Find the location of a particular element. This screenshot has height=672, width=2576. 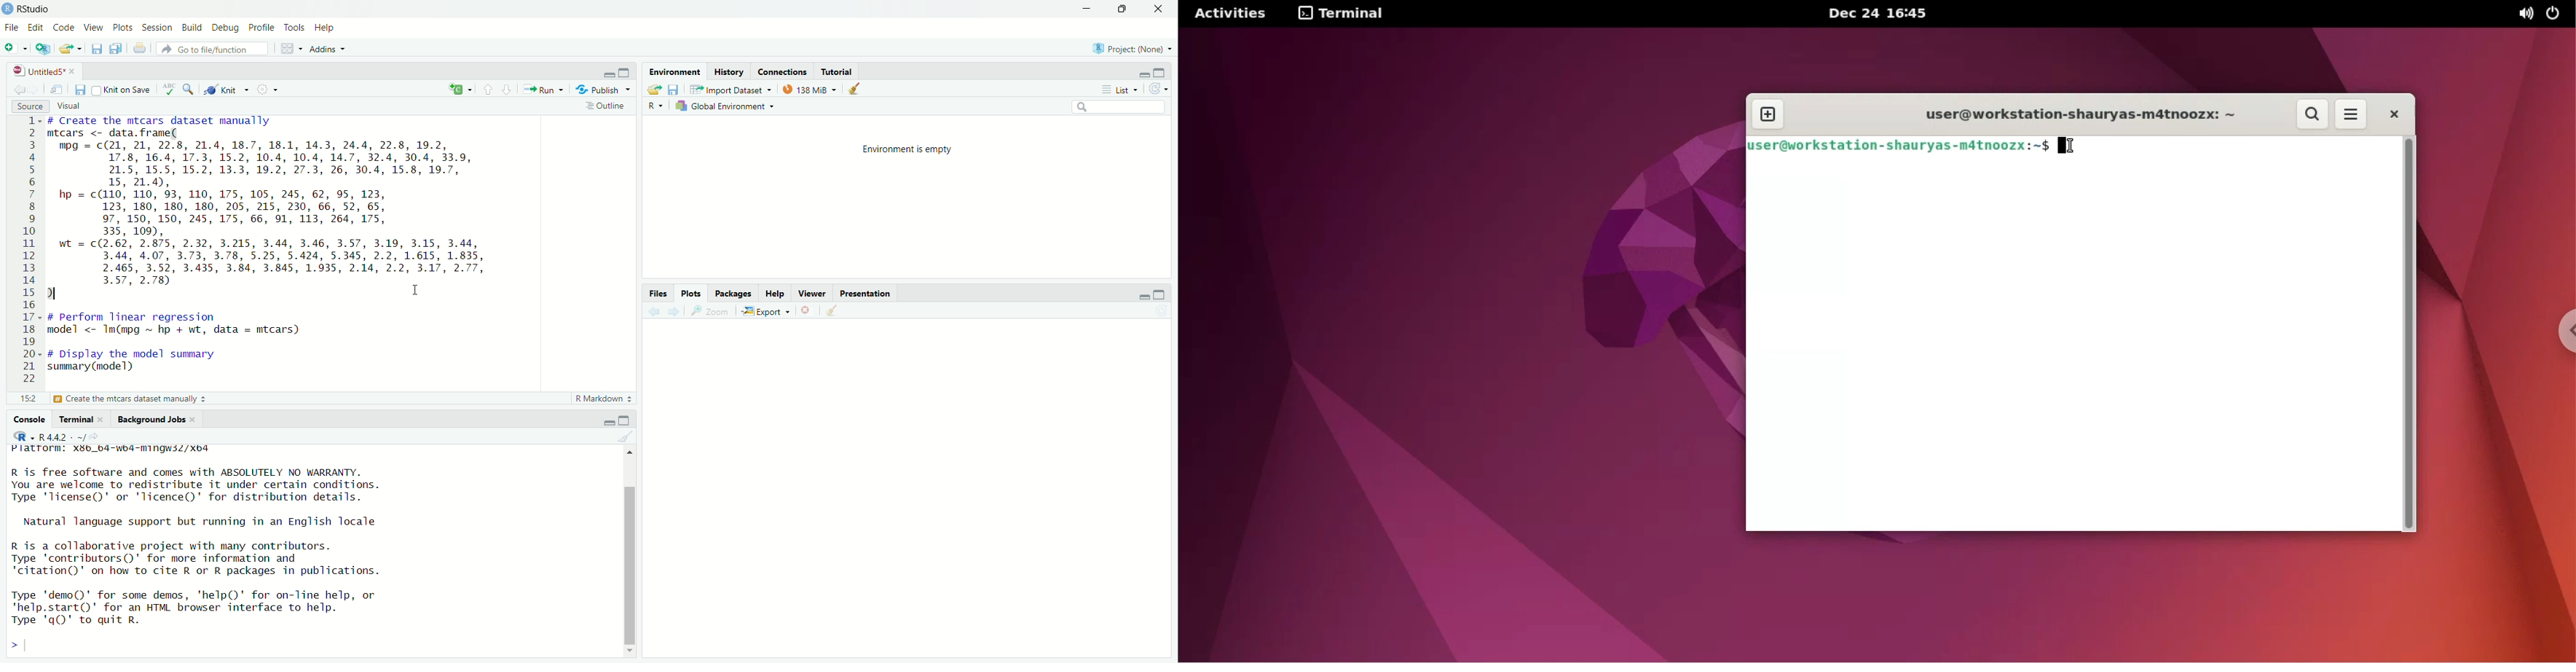

Console is located at coordinates (29, 421).